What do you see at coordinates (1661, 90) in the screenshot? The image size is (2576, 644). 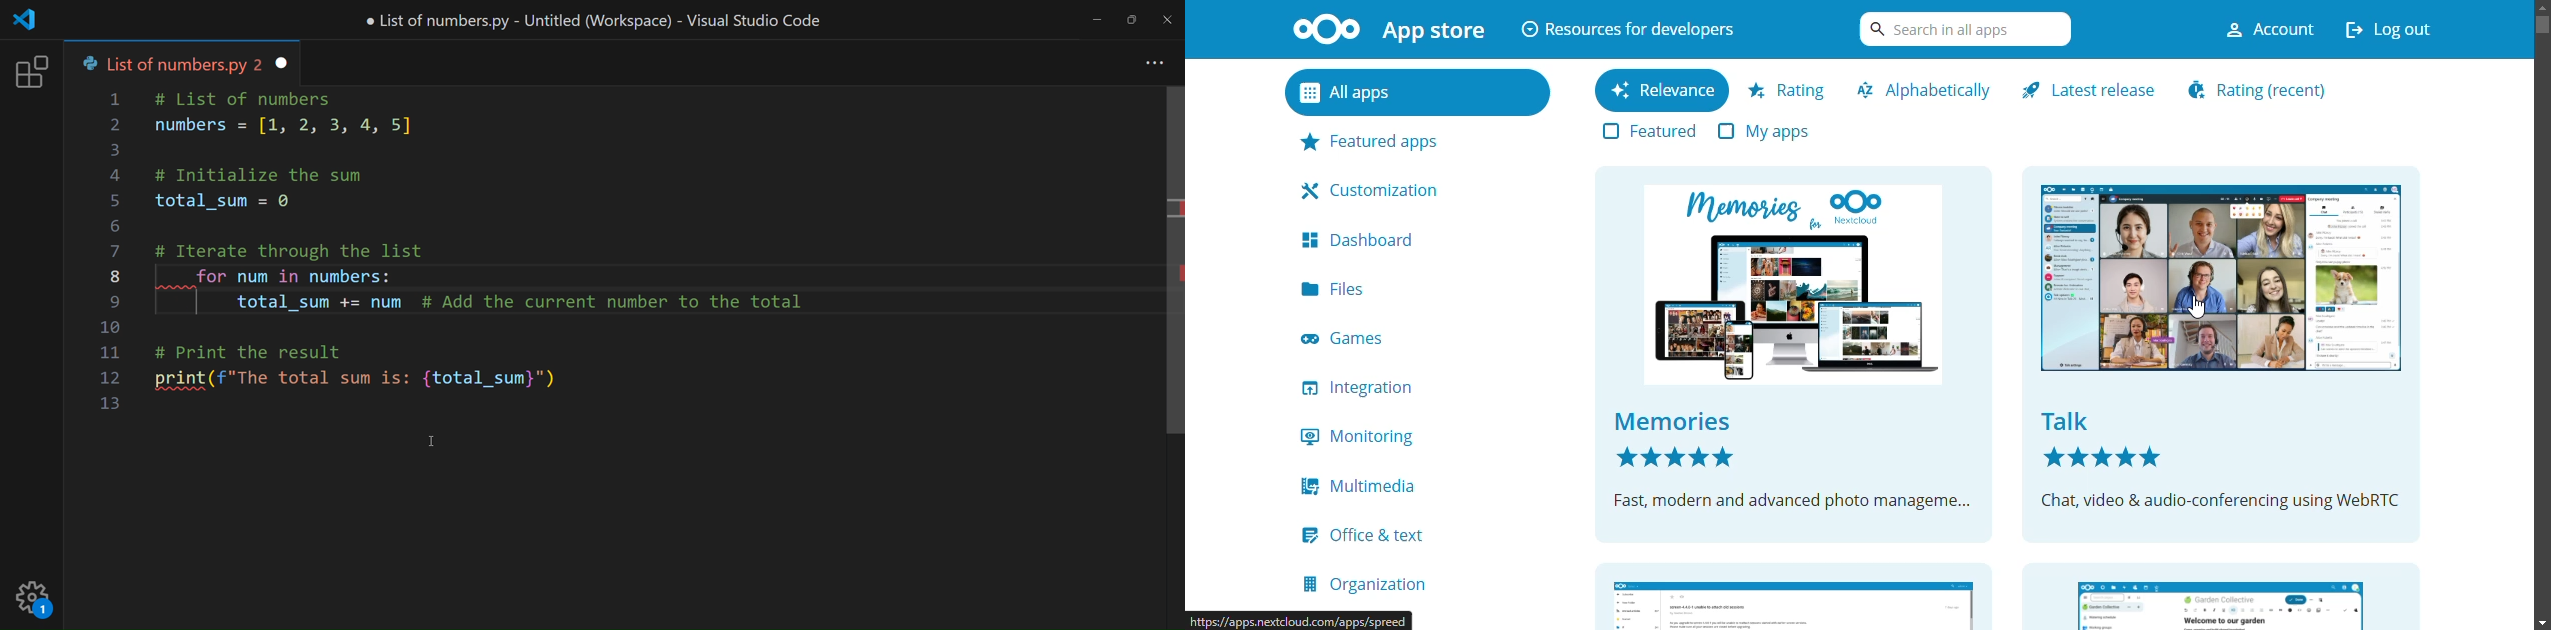 I see `relevance` at bounding box center [1661, 90].